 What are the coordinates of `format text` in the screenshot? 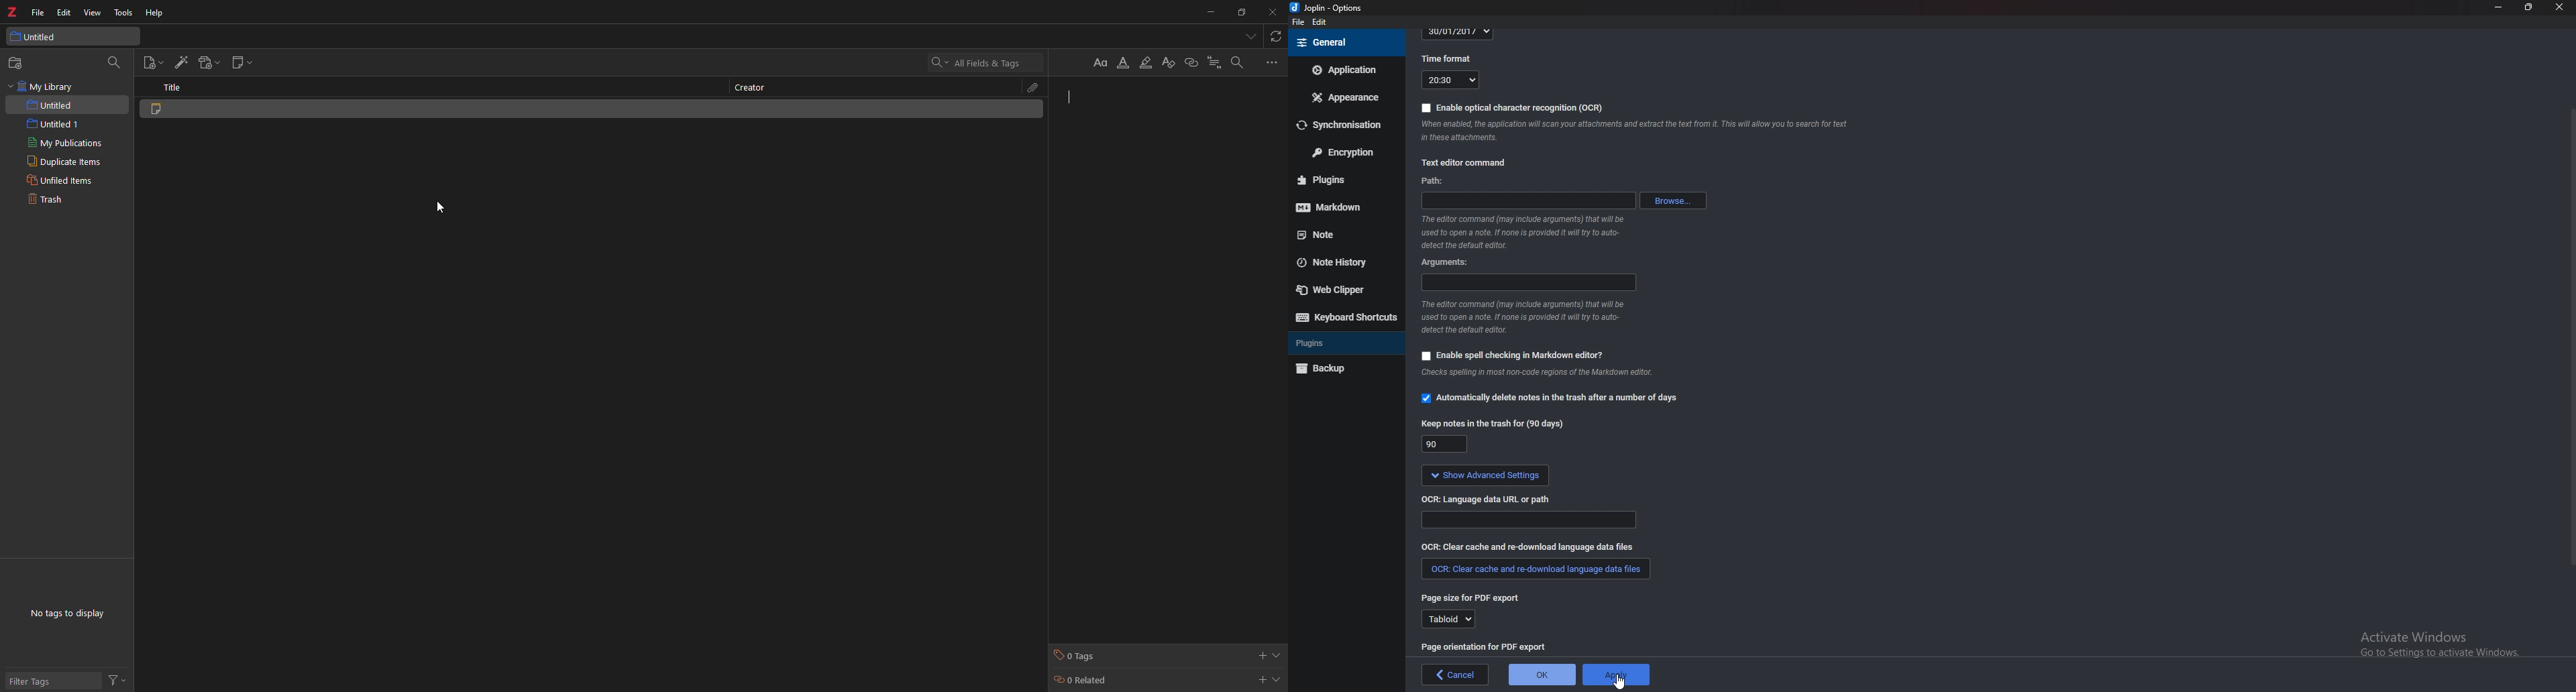 It's located at (1095, 62).